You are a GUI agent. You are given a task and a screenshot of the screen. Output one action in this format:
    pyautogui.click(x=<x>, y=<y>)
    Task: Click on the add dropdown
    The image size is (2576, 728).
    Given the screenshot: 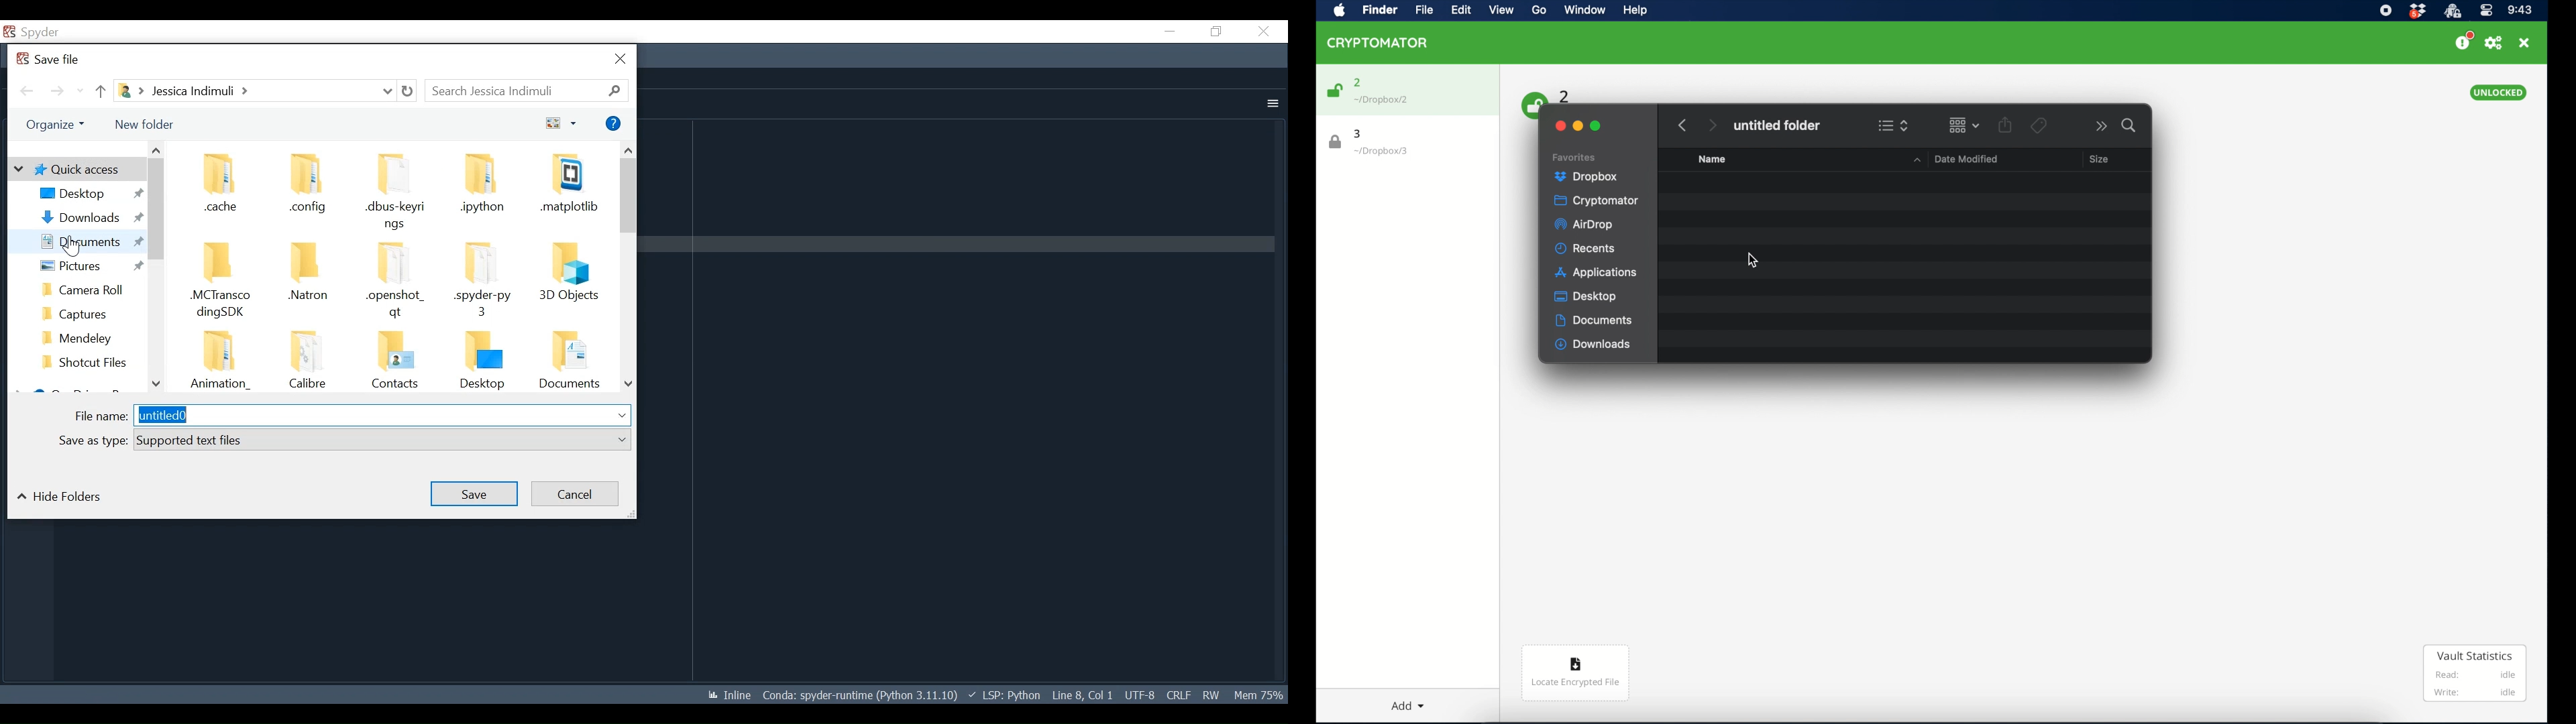 What is the action you would take?
    pyautogui.click(x=1402, y=701)
    